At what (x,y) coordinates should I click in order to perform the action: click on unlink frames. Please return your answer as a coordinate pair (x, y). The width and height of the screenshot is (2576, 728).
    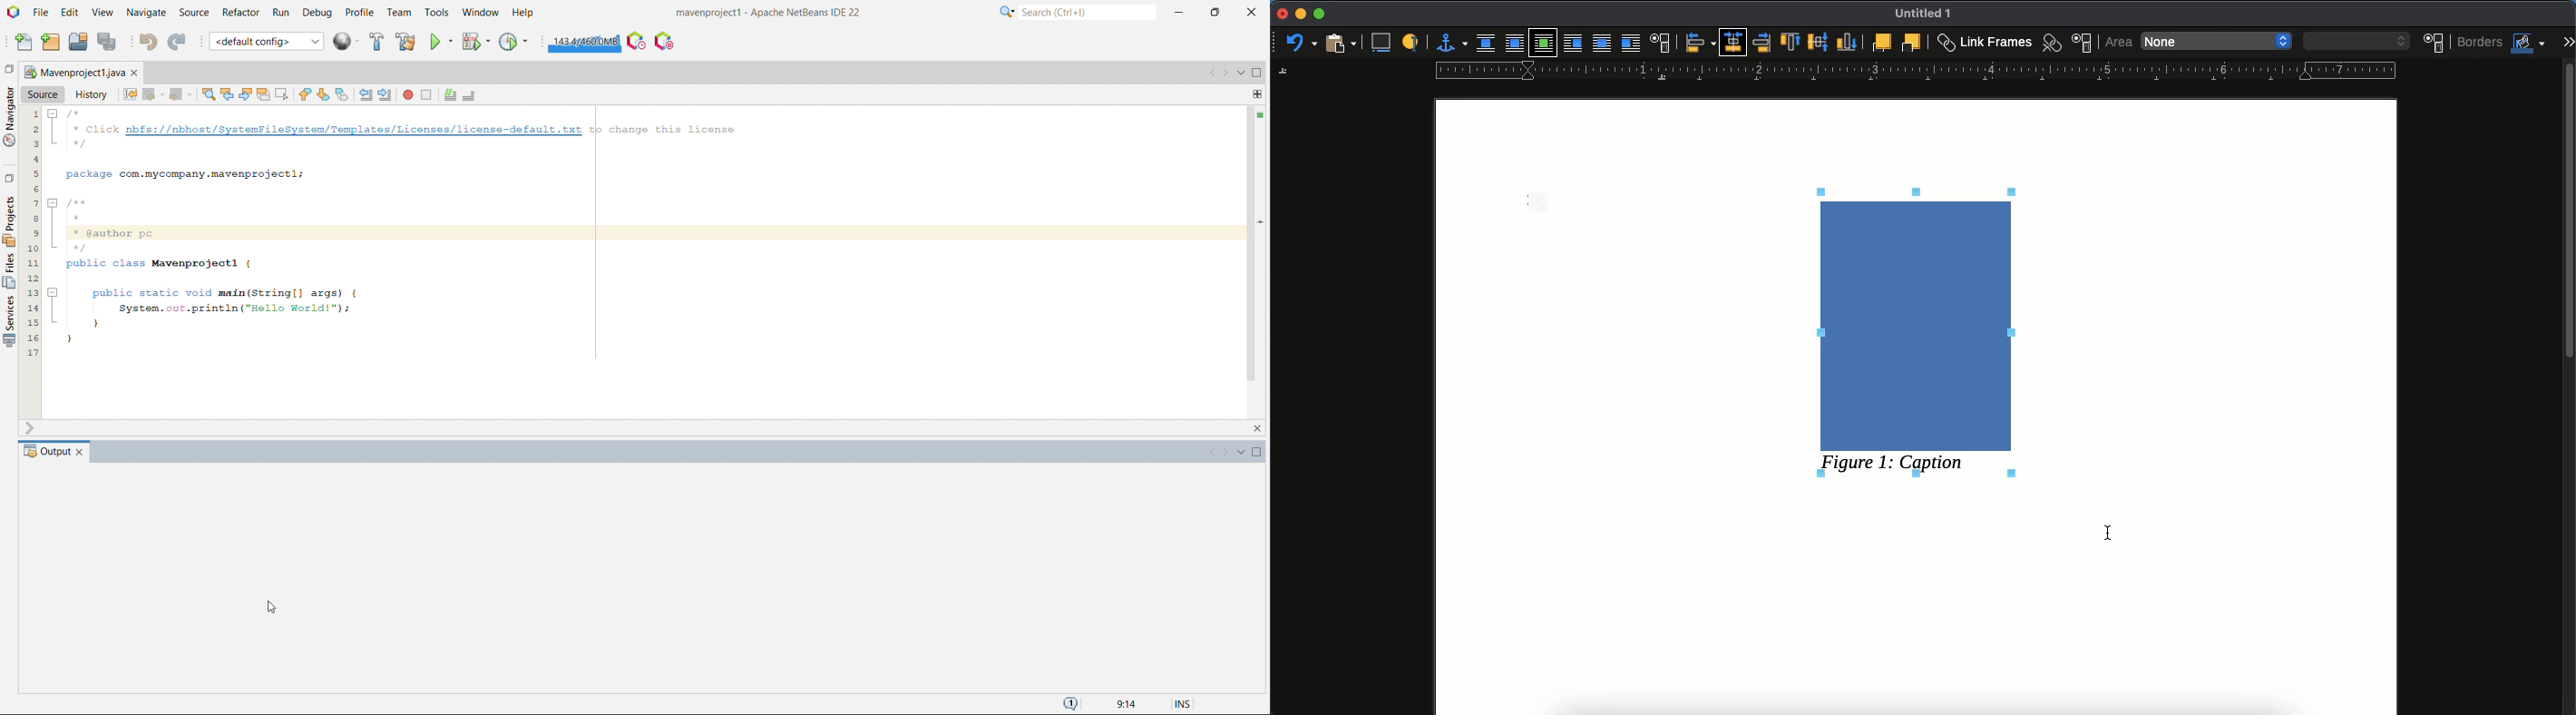
    Looking at the image, I should click on (2049, 43).